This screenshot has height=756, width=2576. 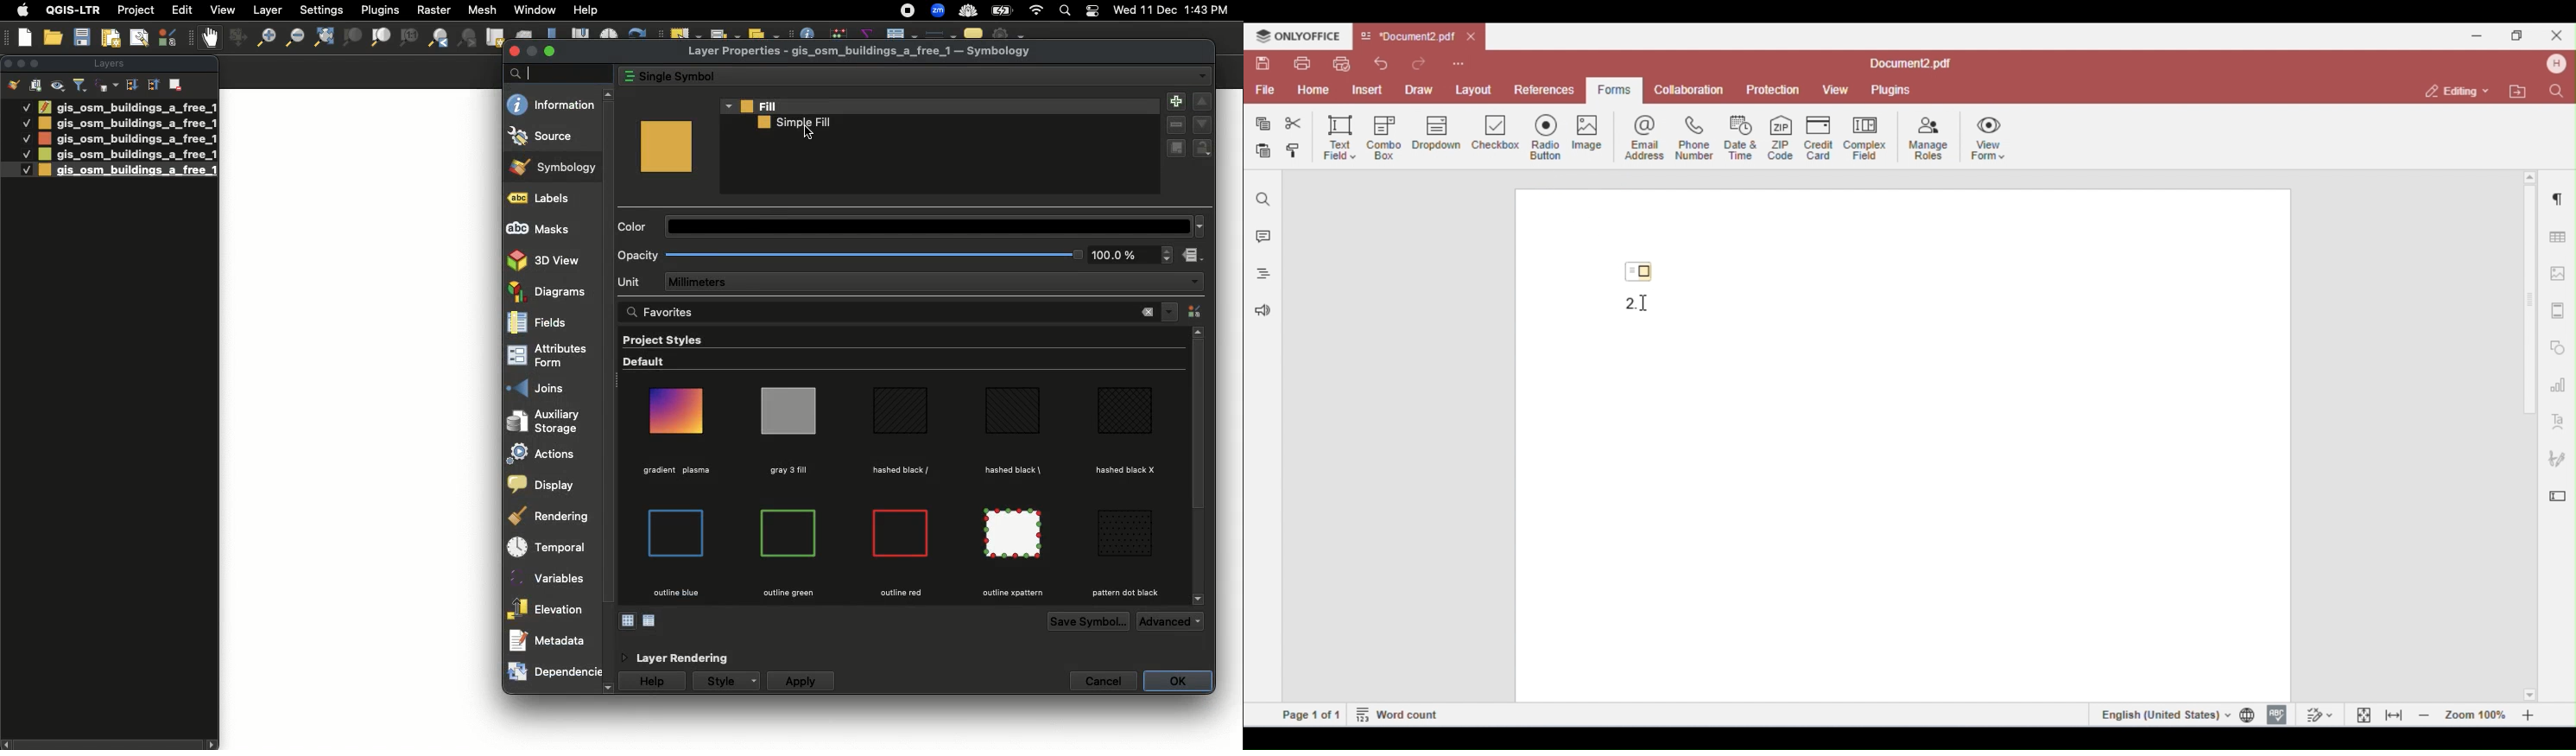 I want to click on Color, so click(x=905, y=226).